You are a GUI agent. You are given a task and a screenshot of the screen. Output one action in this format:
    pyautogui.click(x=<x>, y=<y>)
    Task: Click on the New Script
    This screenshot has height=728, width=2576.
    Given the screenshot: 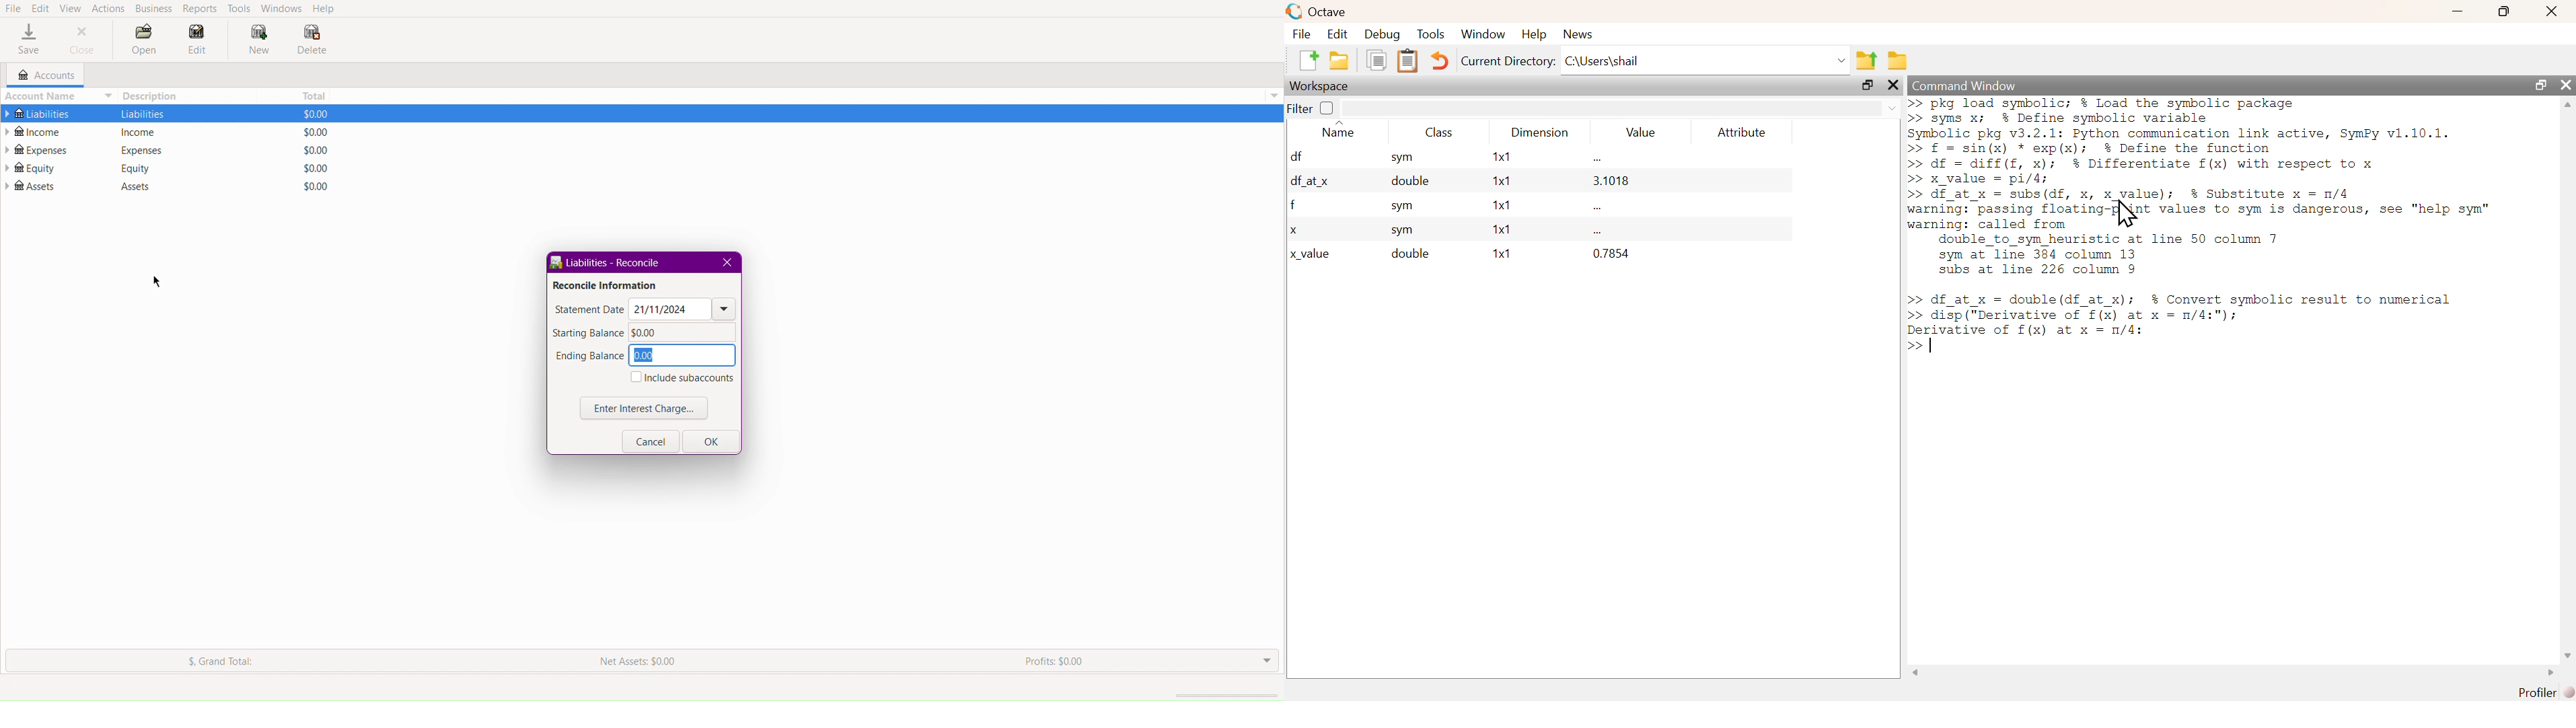 What is the action you would take?
    pyautogui.click(x=1311, y=60)
    